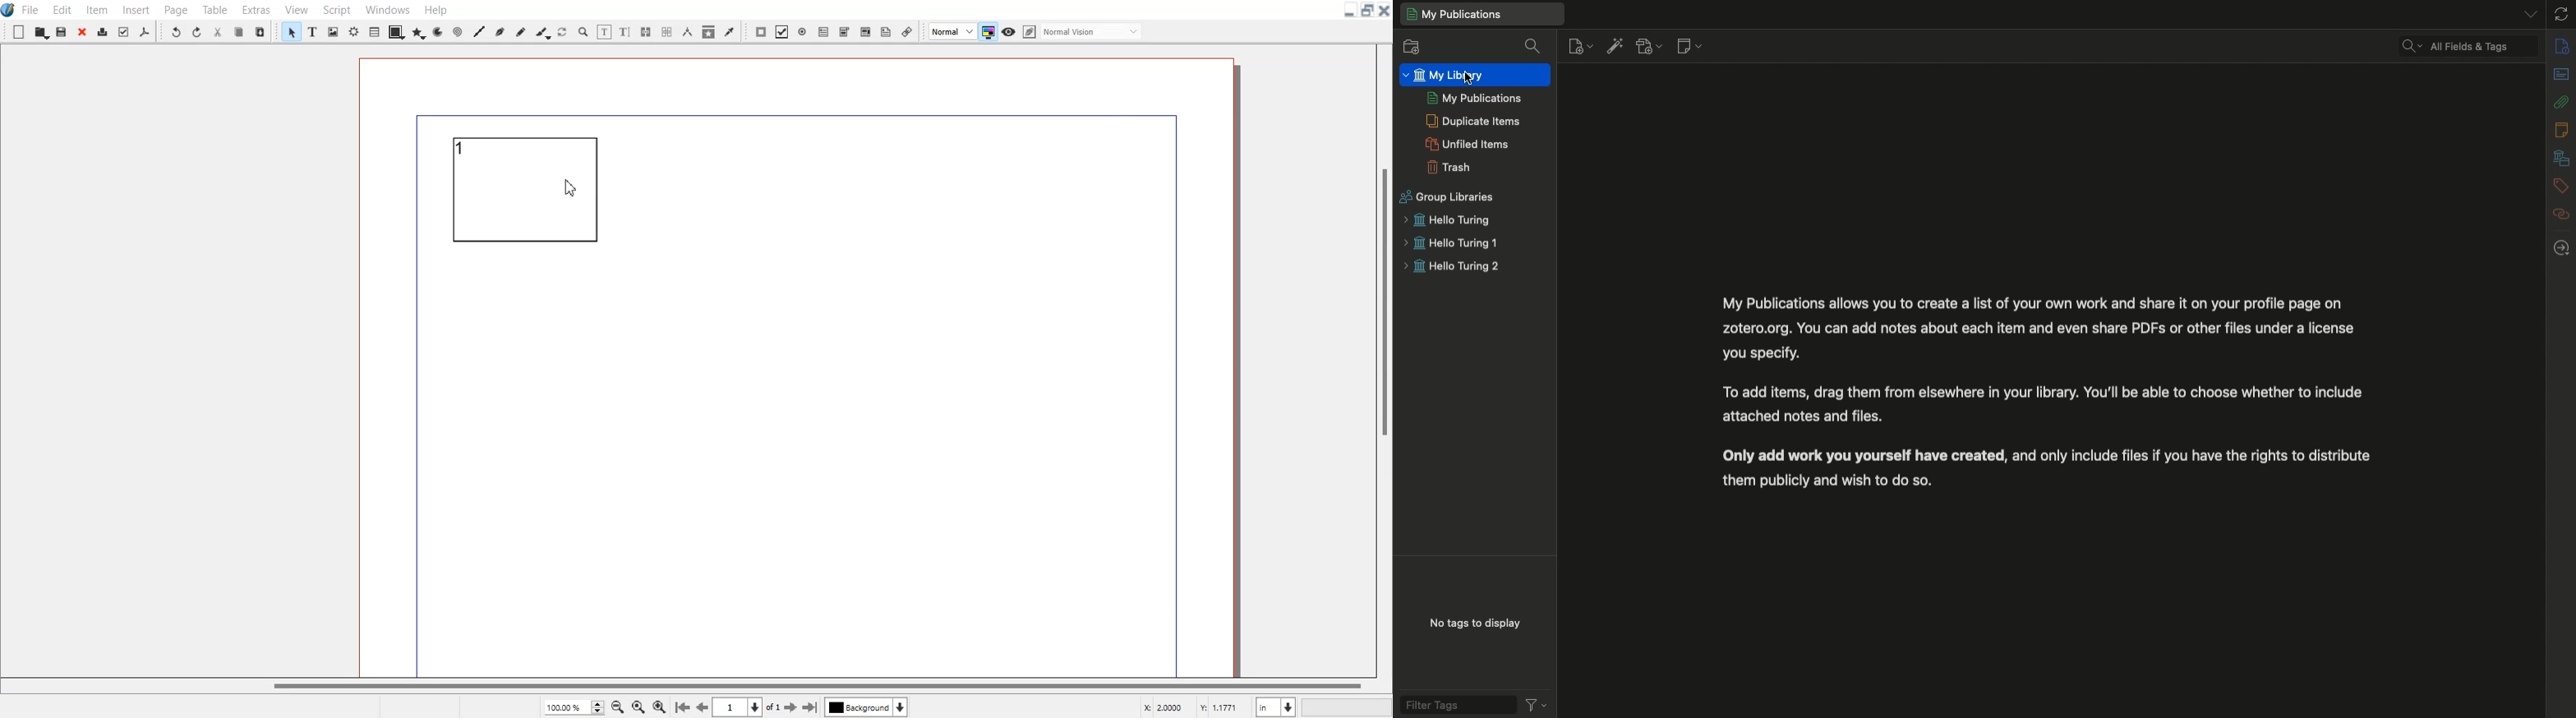  I want to click on Paste, so click(260, 31).